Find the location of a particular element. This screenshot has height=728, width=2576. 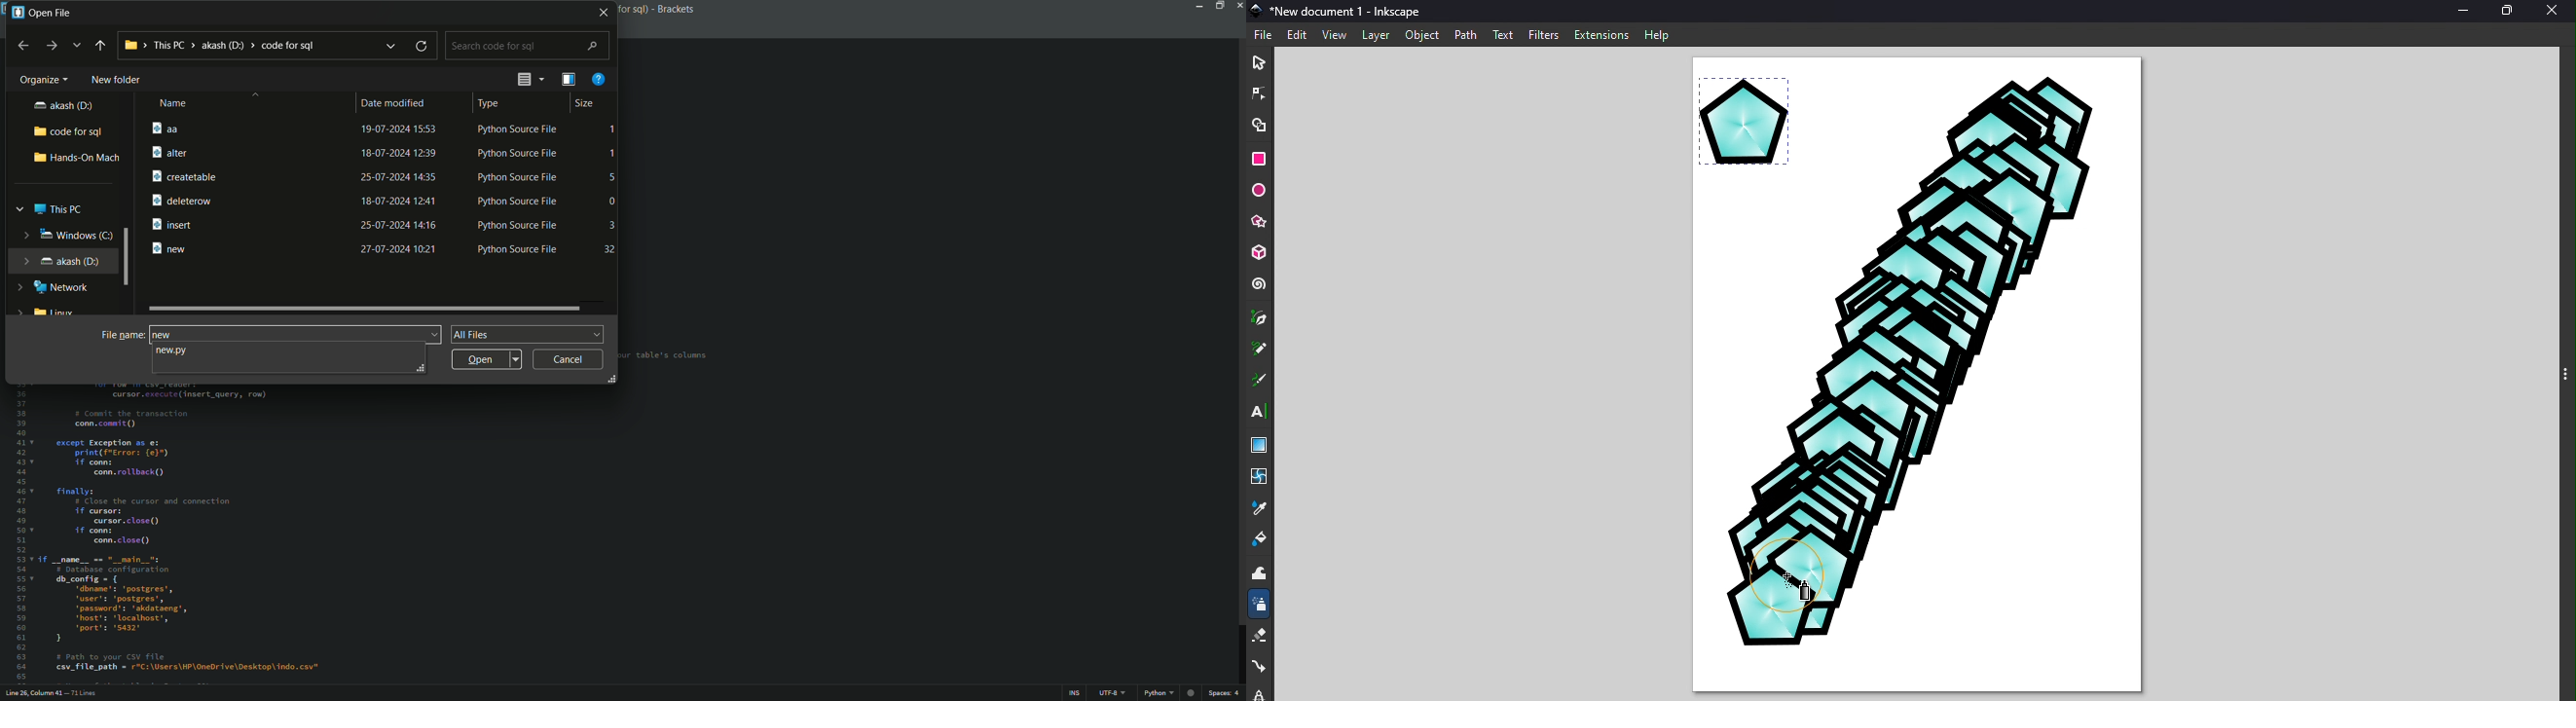

maximize is located at coordinates (1219, 5).